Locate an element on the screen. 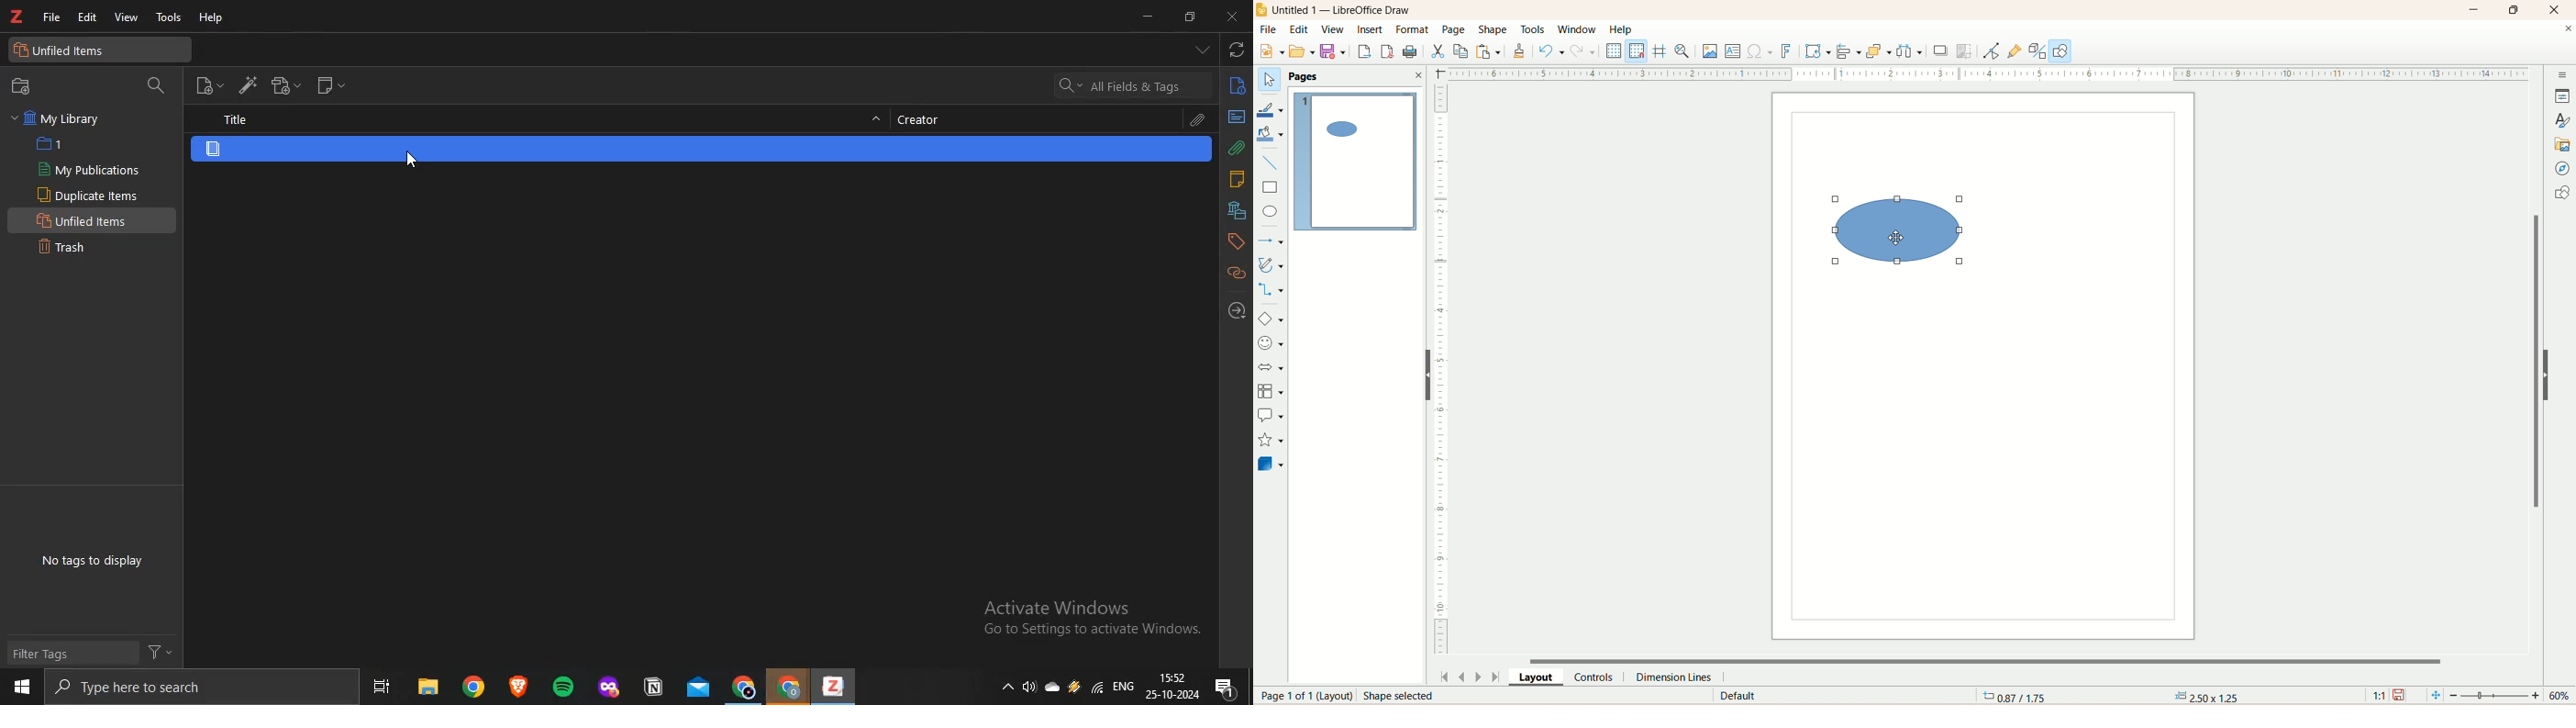  dimension lines is located at coordinates (1685, 676).